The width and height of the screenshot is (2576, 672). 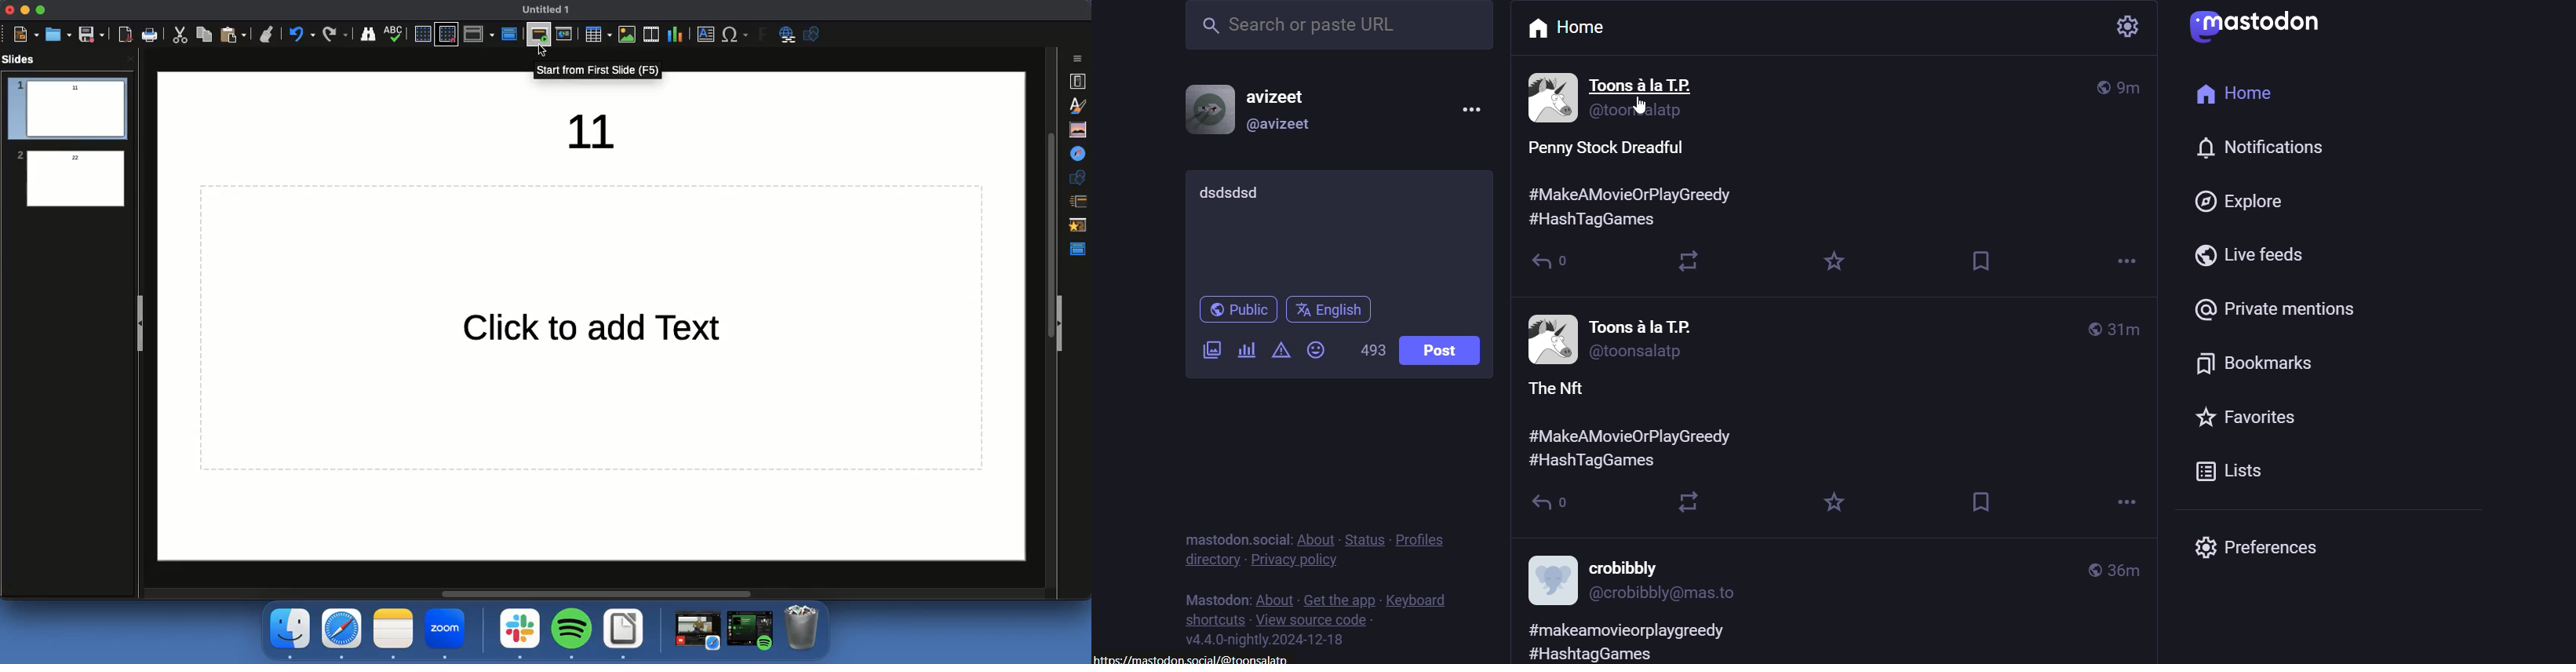 What do you see at coordinates (1273, 593) in the screenshot?
I see `about` at bounding box center [1273, 593].